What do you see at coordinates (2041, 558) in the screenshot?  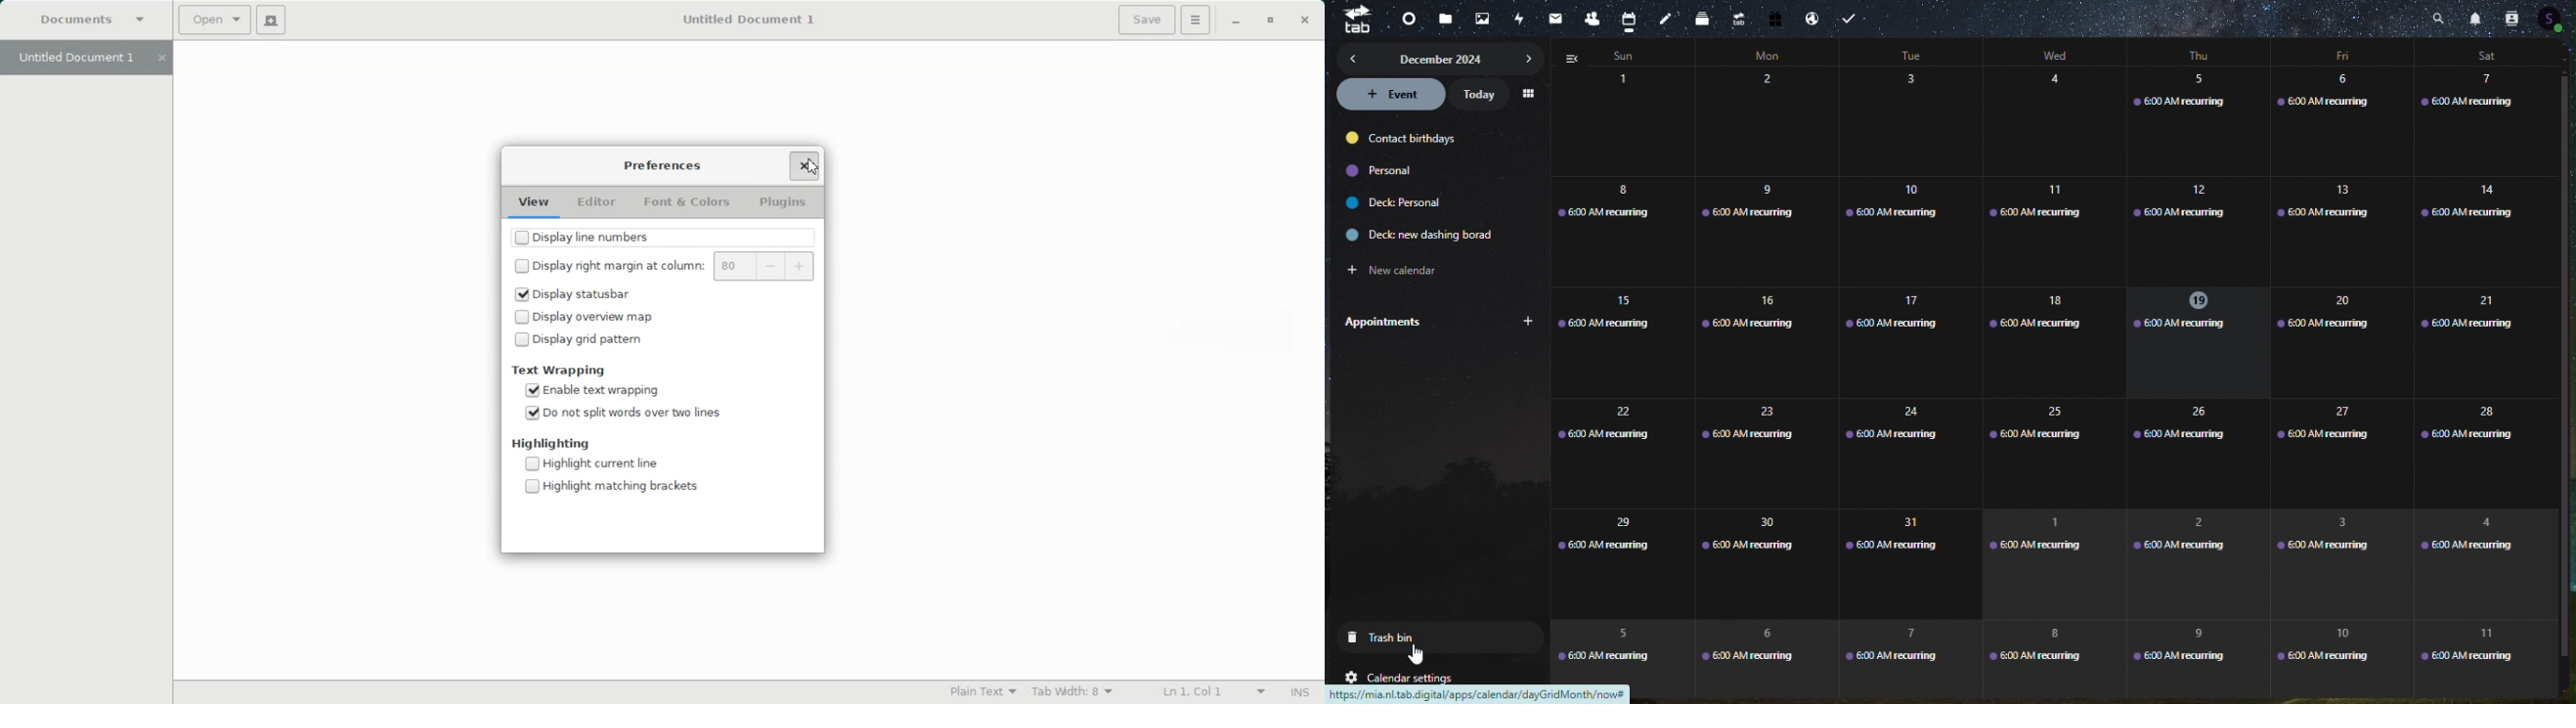 I see `1` at bounding box center [2041, 558].